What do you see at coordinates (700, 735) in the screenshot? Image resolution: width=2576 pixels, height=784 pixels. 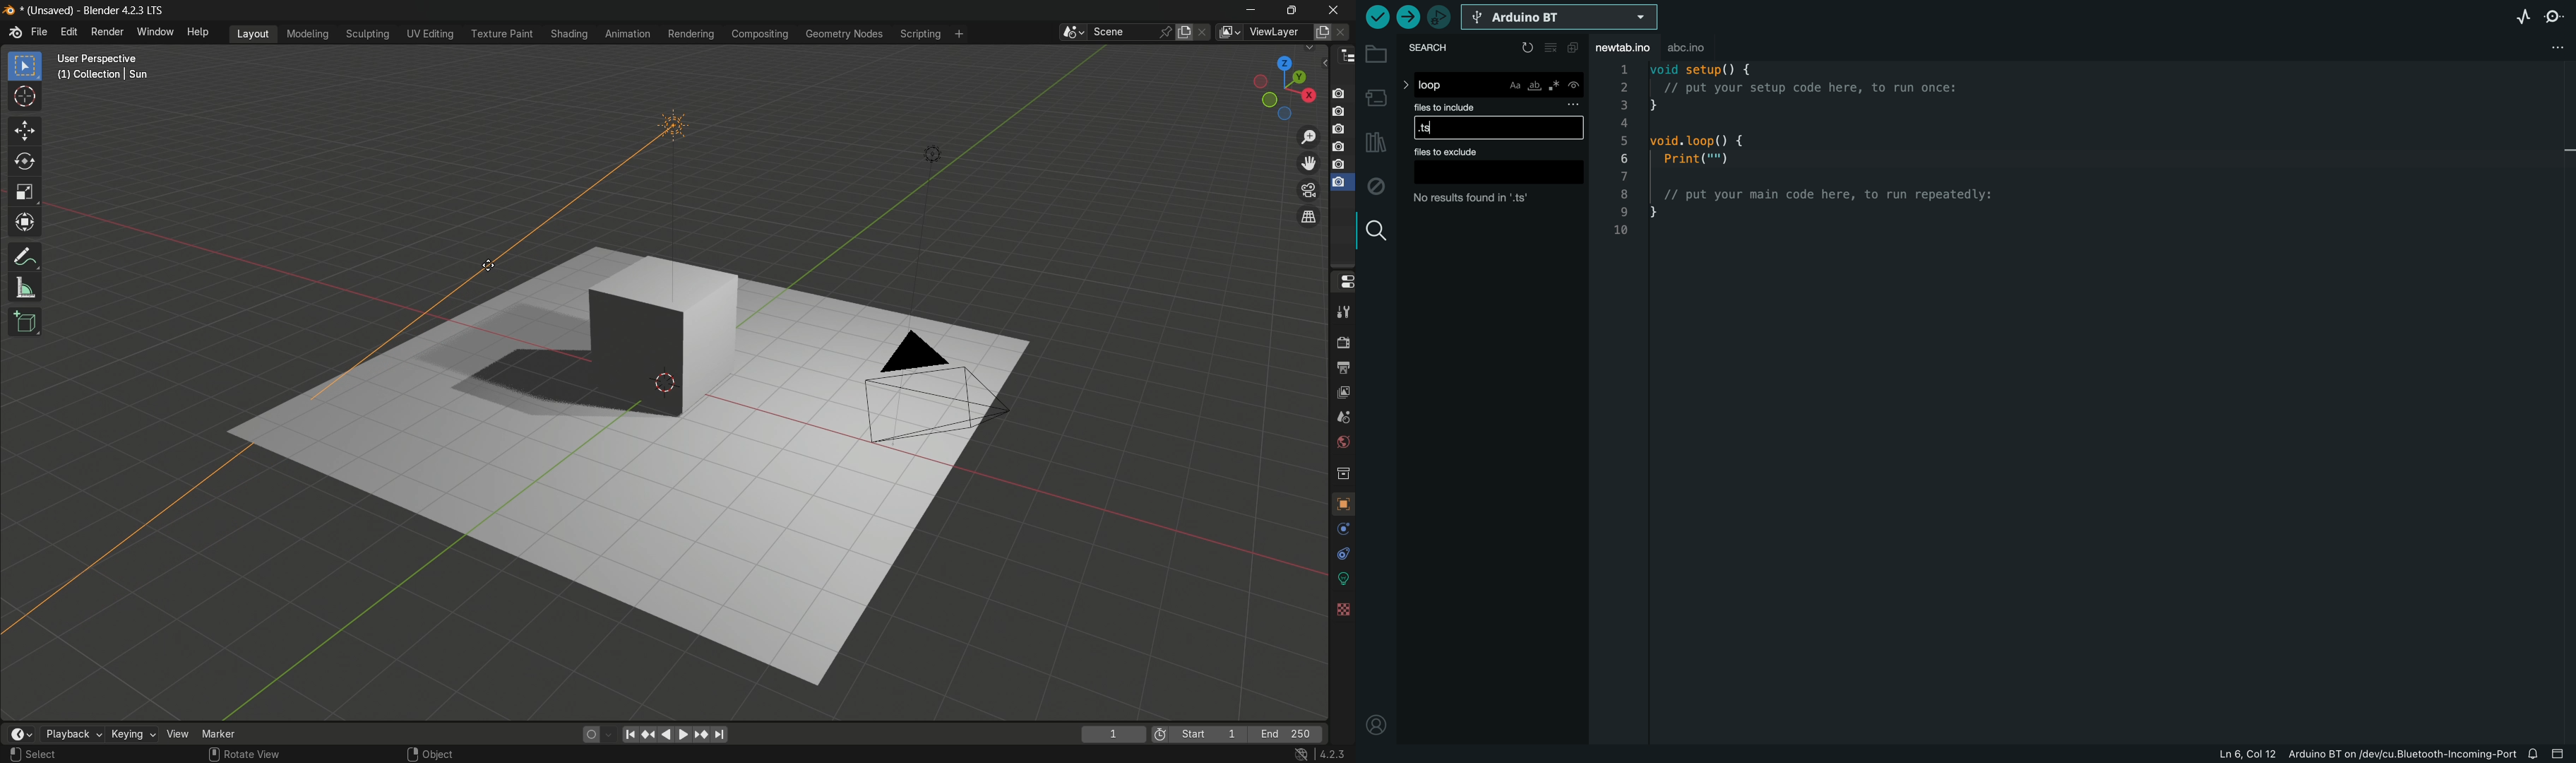 I see `jump to keyframe` at bounding box center [700, 735].